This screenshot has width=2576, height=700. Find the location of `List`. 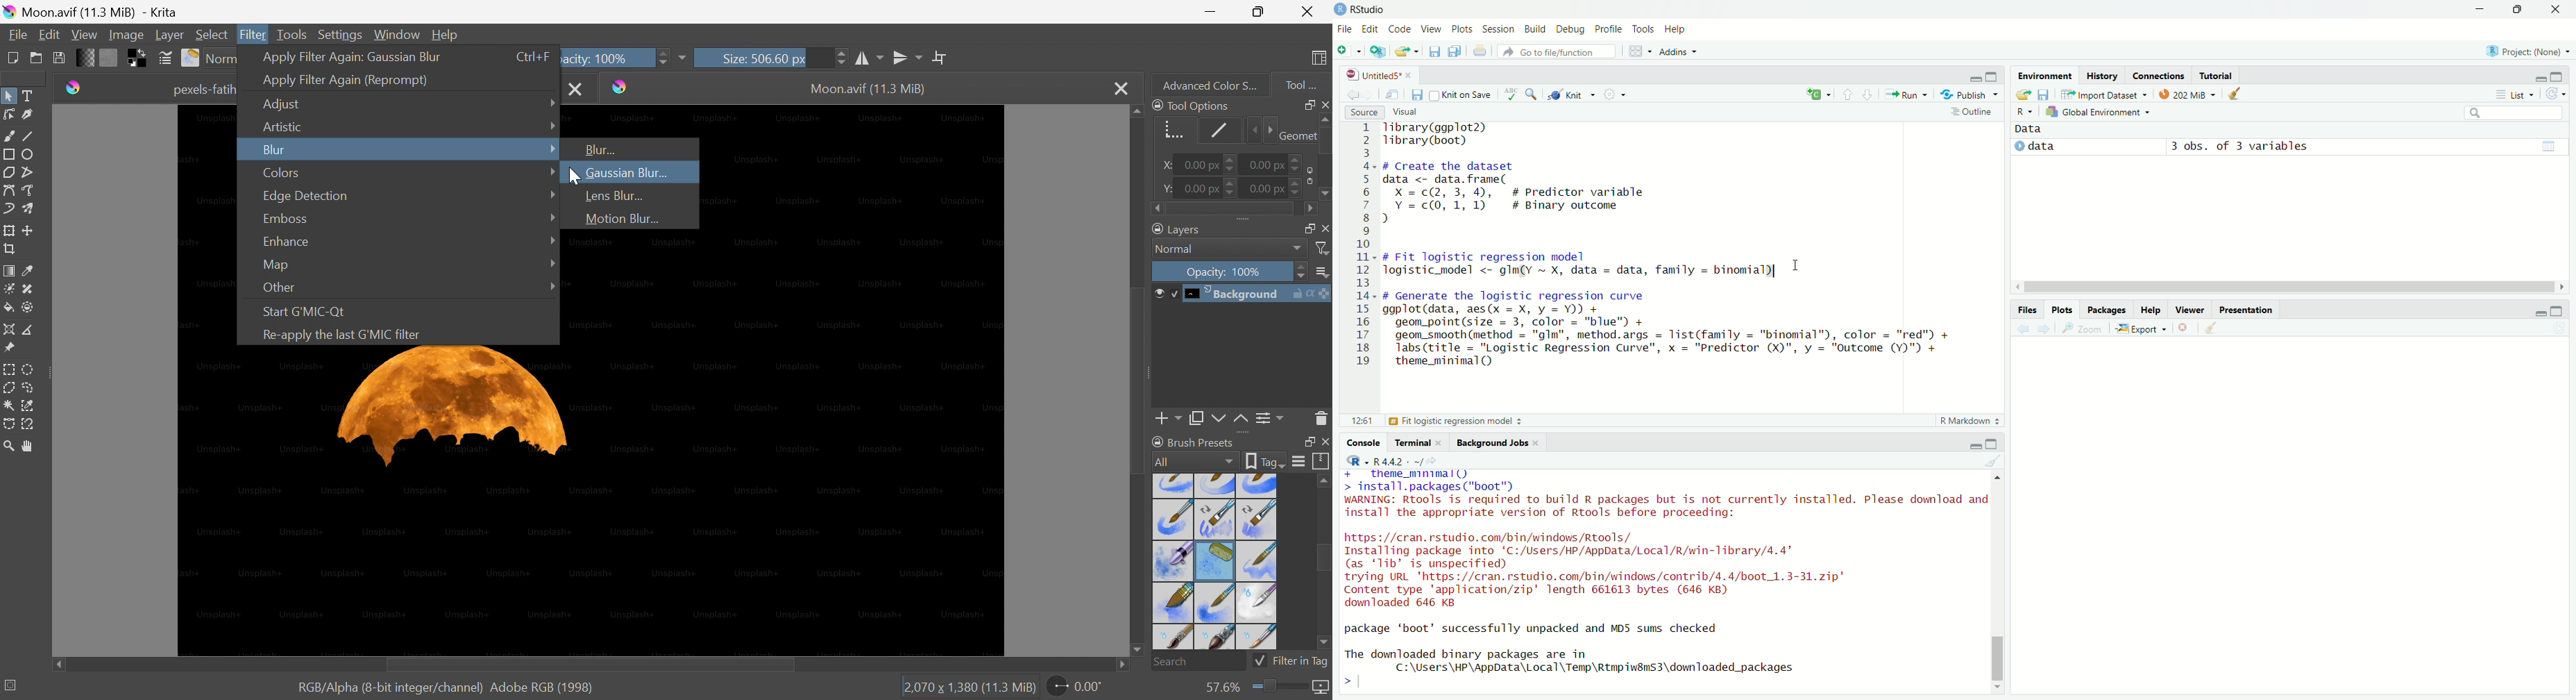

List is located at coordinates (2513, 94).